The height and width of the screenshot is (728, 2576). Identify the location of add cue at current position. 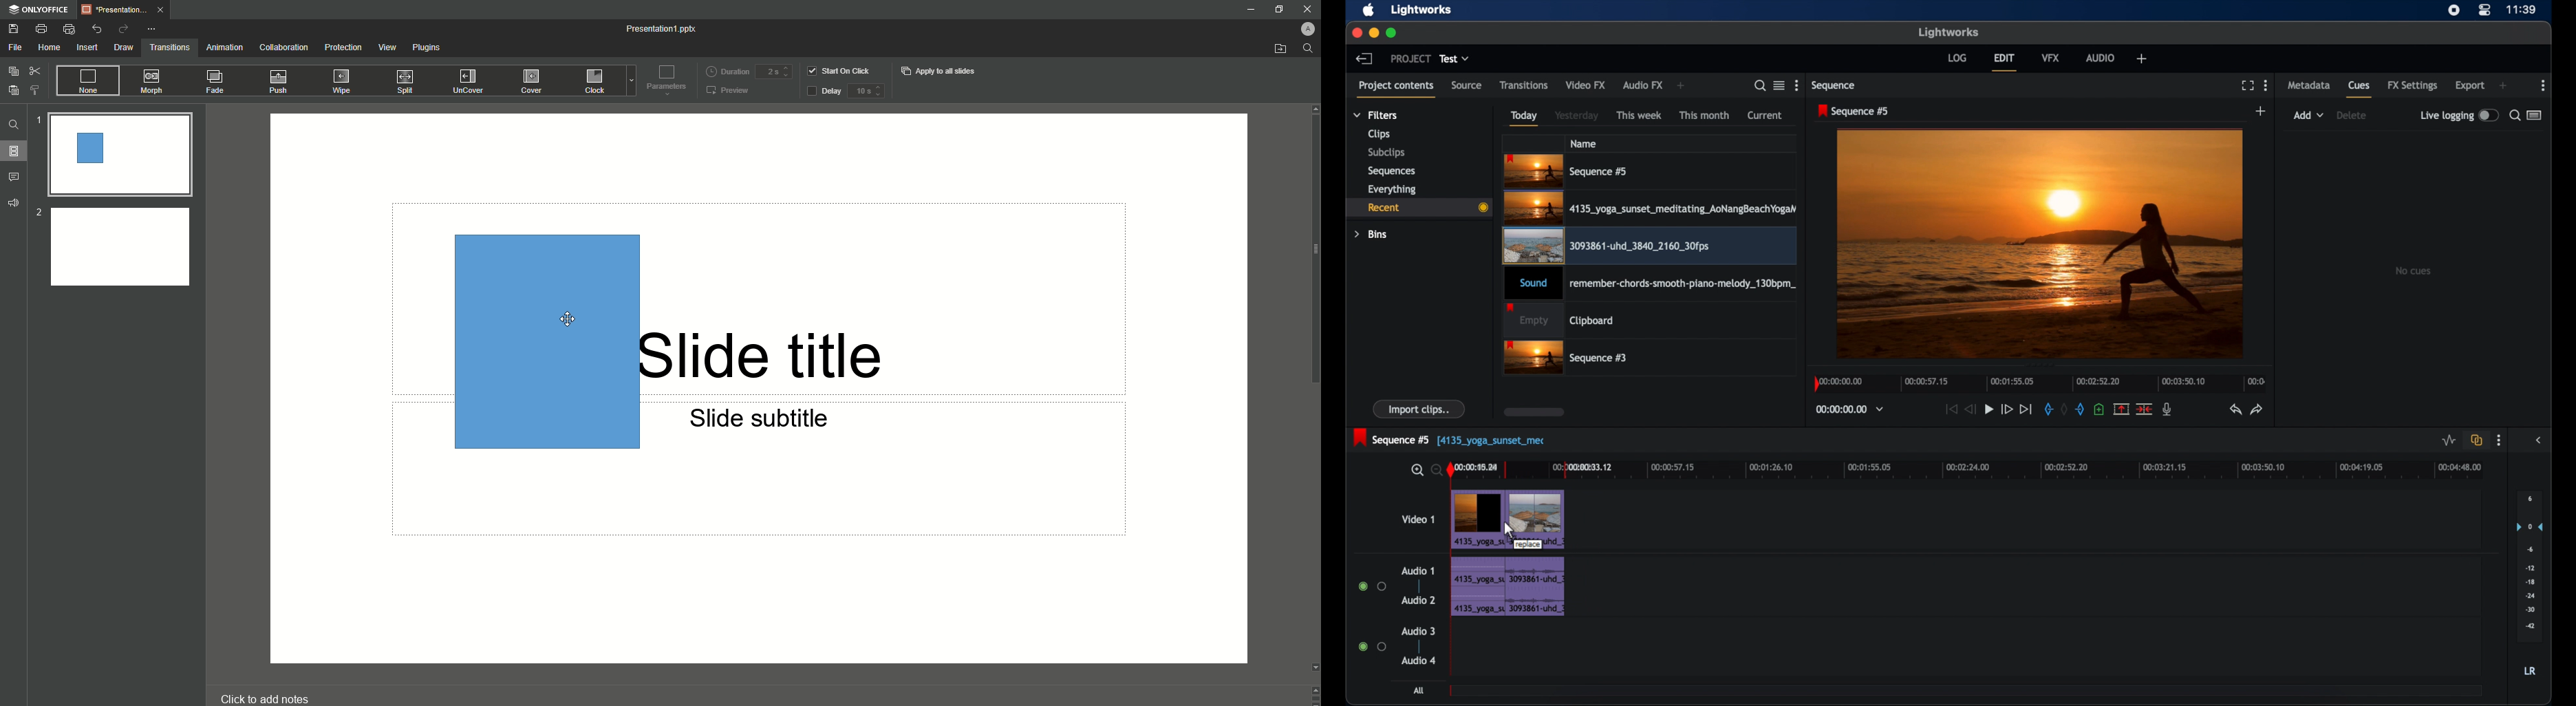
(2099, 409).